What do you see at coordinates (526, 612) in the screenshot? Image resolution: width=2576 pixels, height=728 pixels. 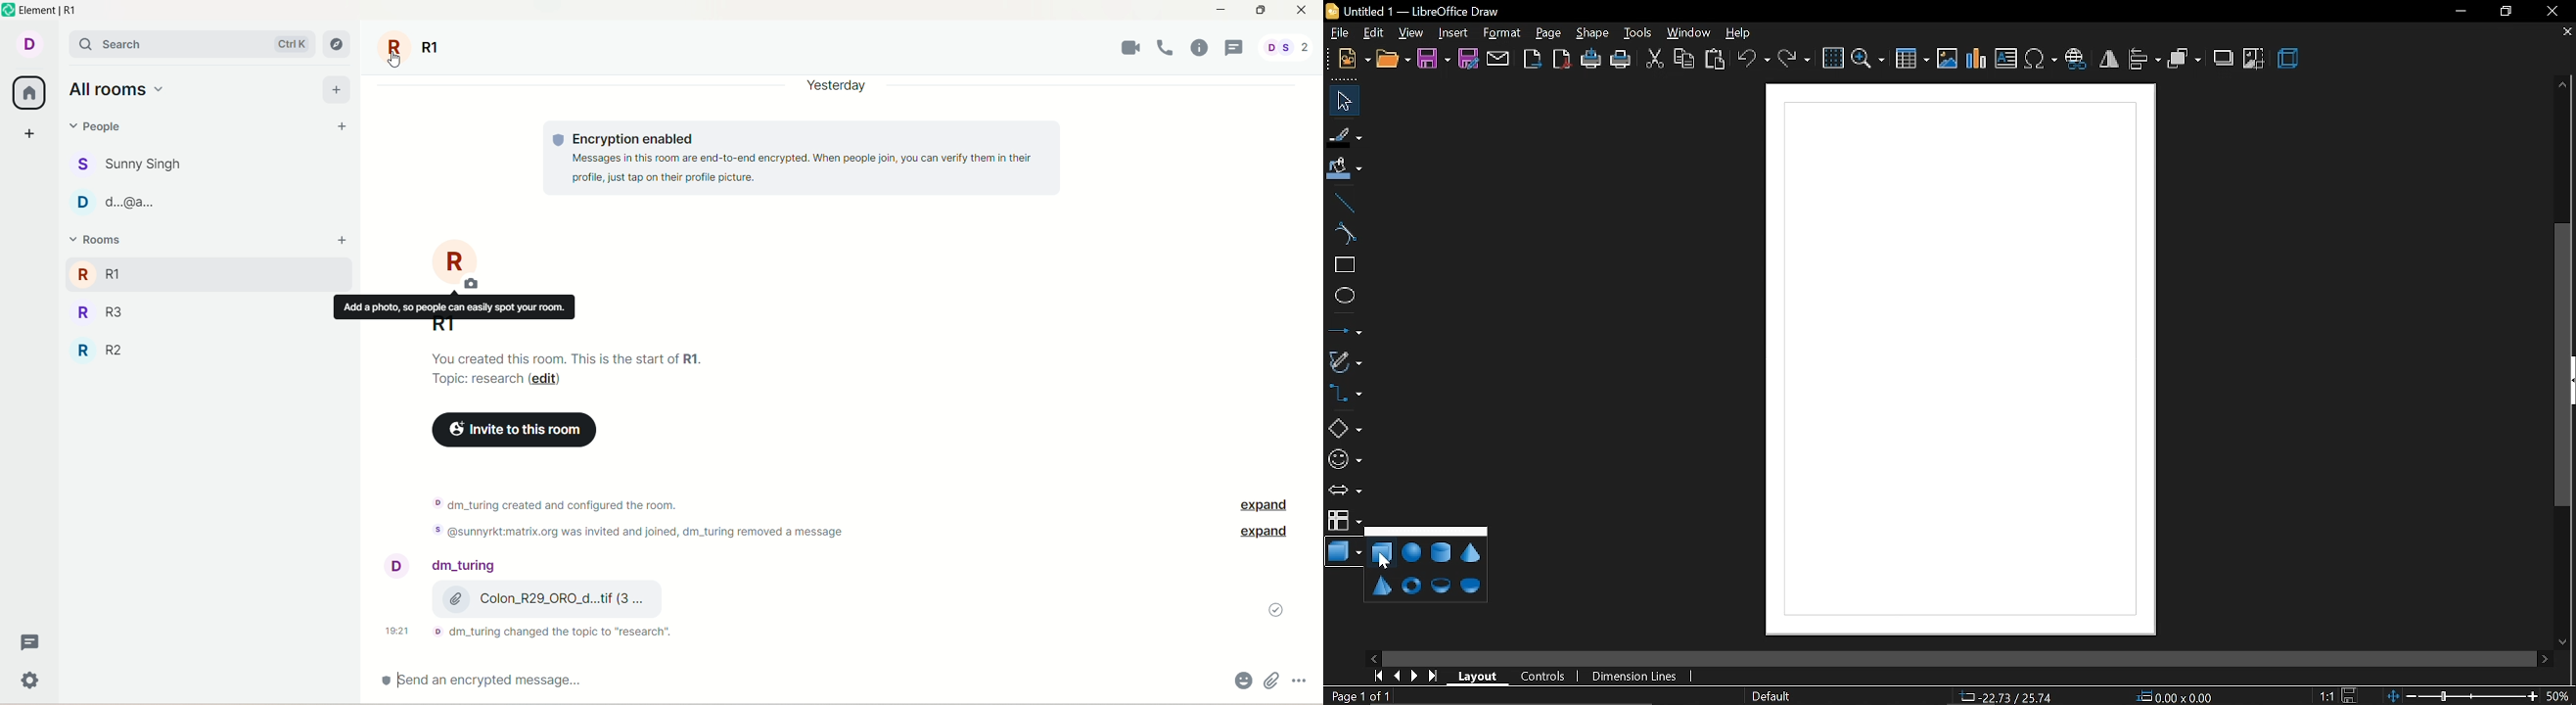 I see `text` at bounding box center [526, 612].